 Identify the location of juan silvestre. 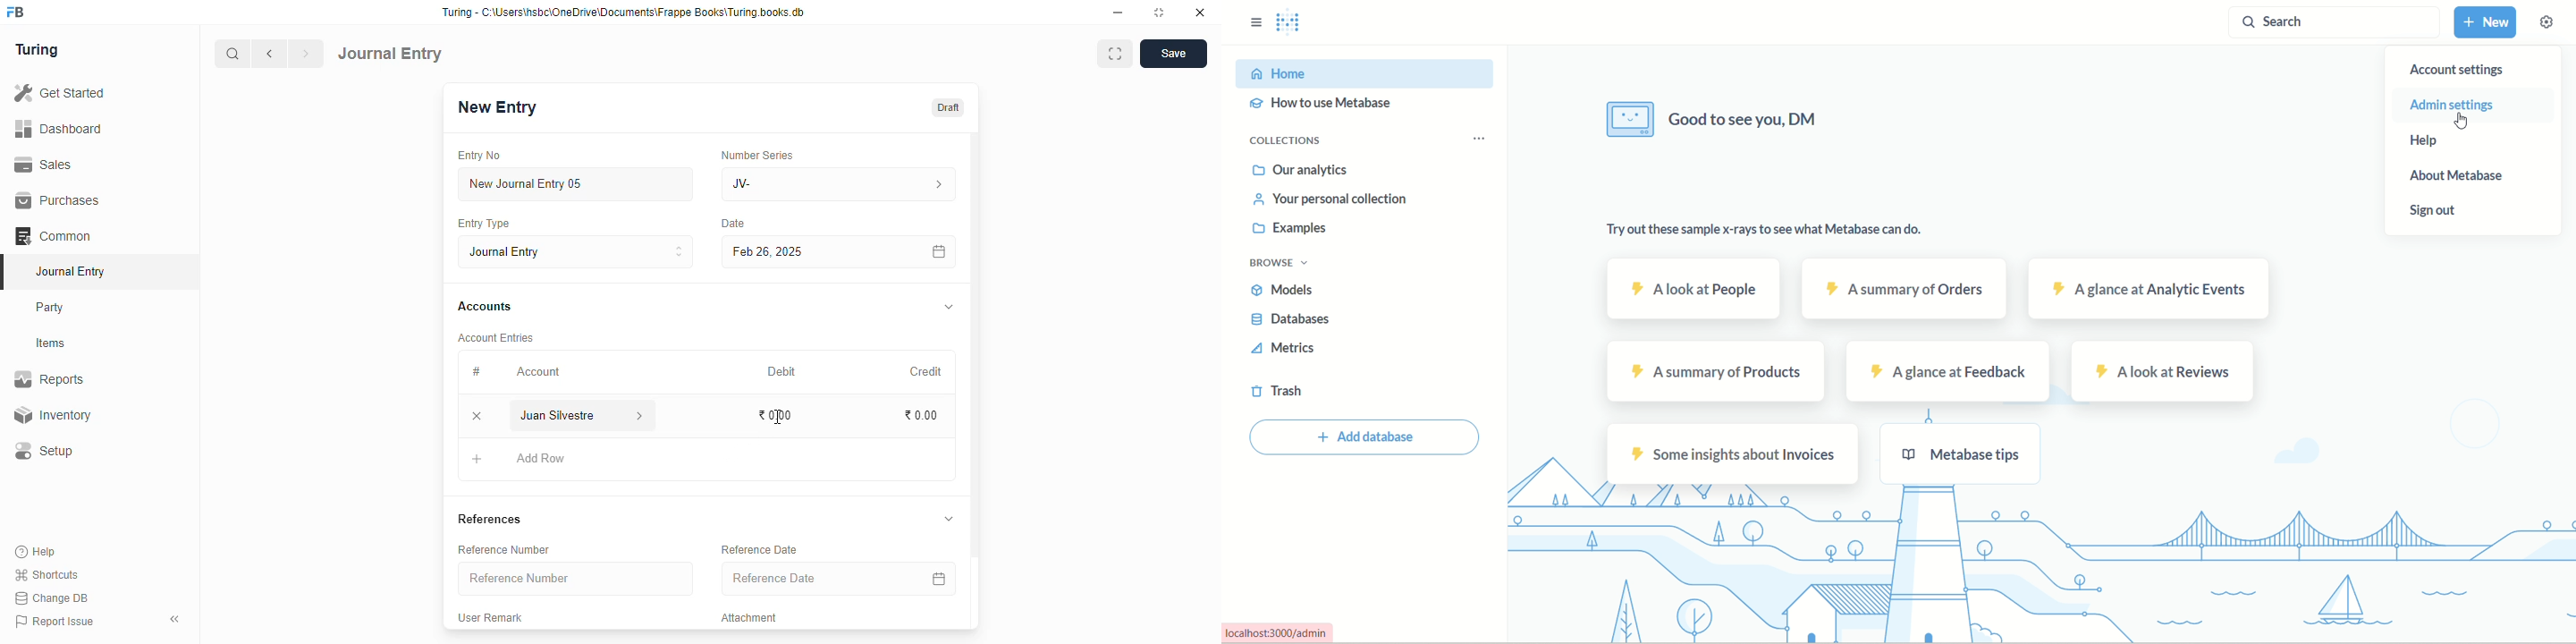
(561, 416).